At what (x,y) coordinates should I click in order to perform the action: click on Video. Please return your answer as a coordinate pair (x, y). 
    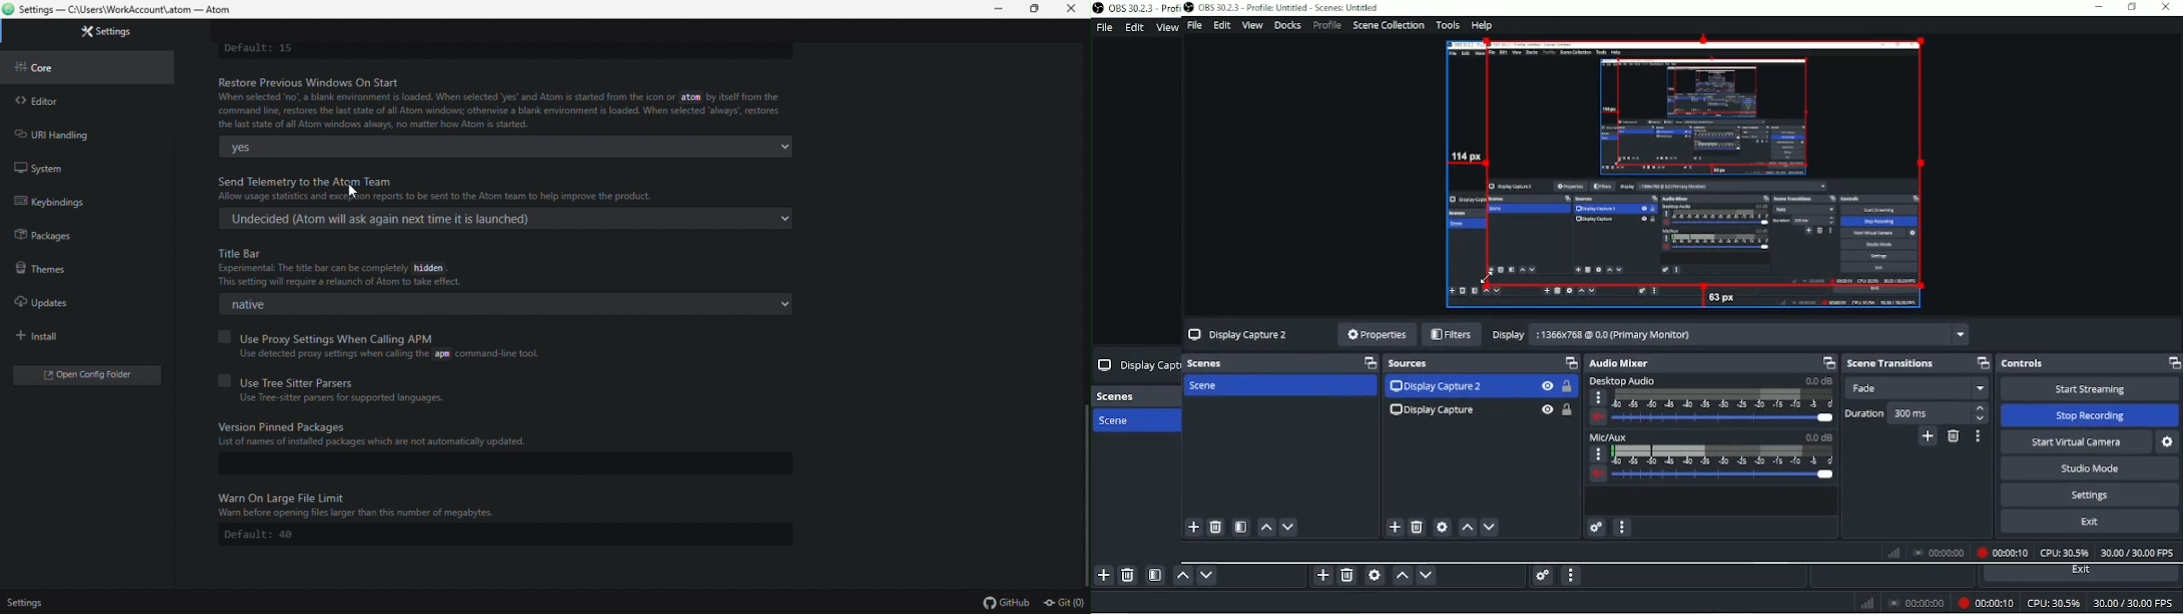
    Looking at the image, I should click on (1680, 175).